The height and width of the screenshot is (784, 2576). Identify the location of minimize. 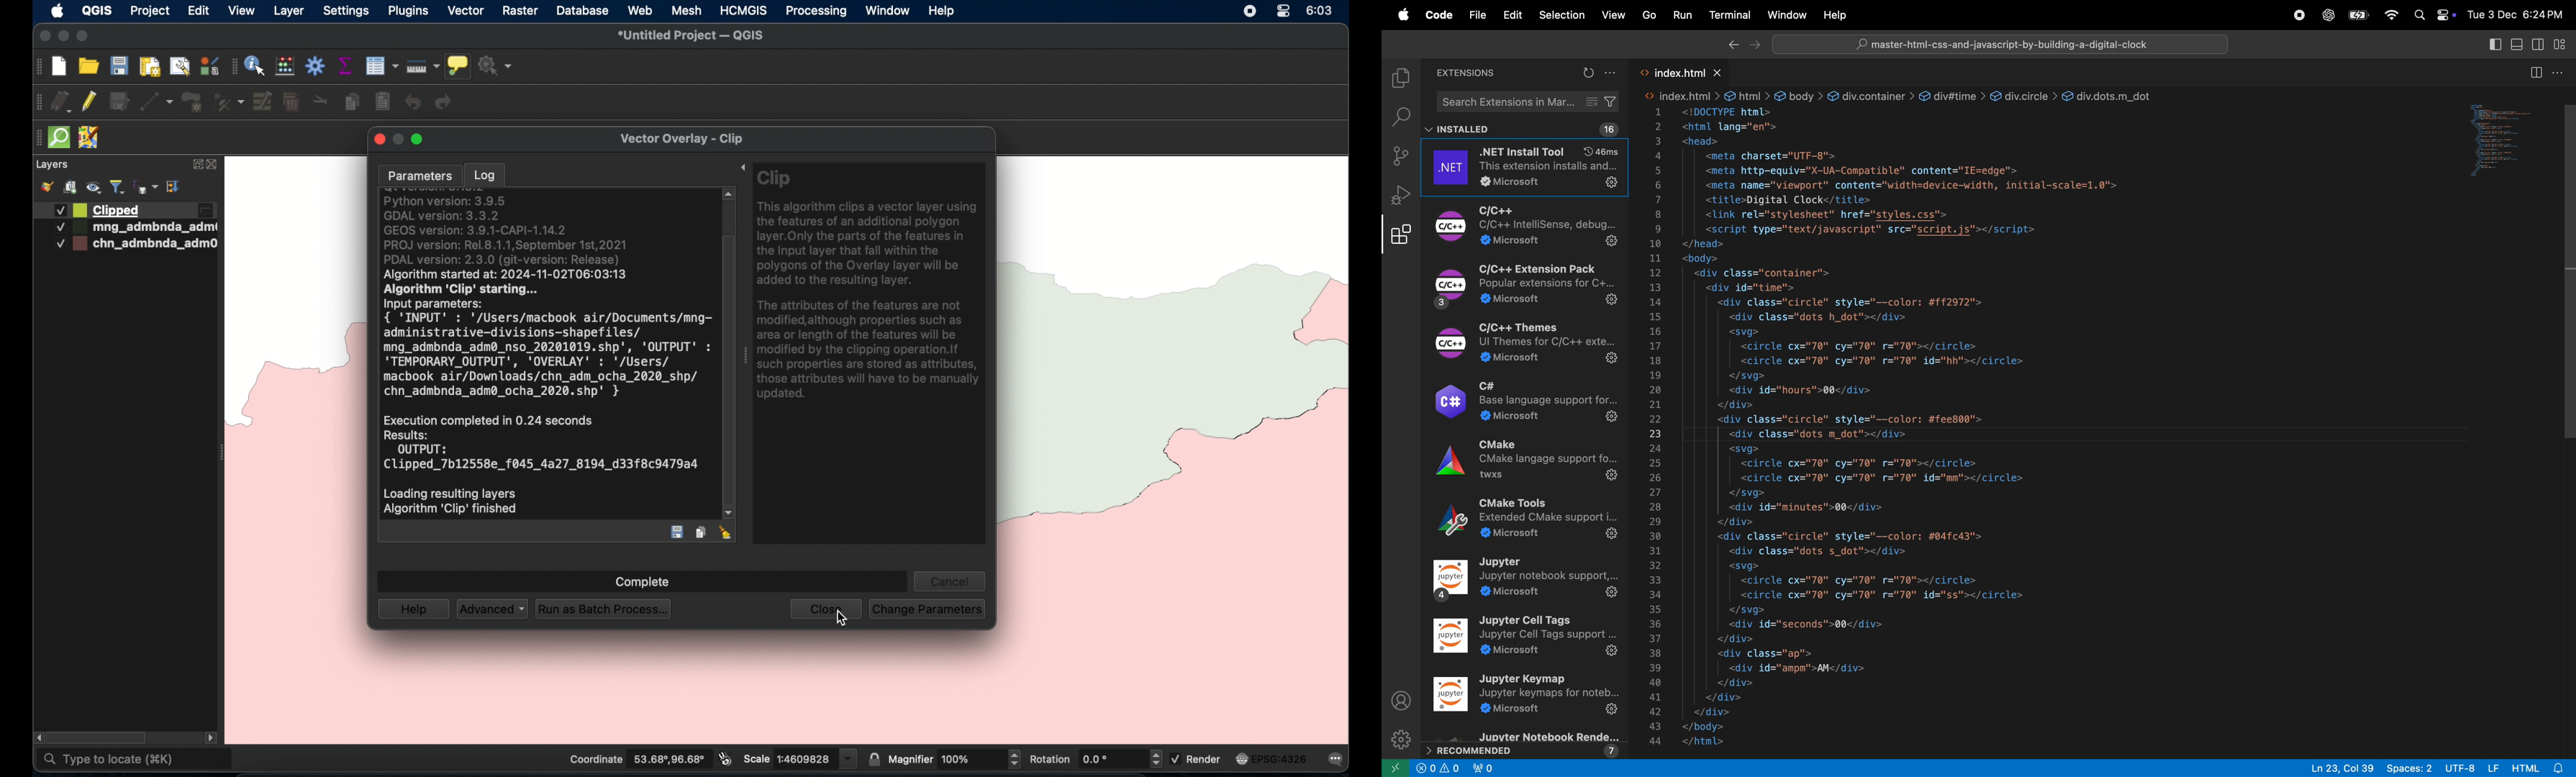
(64, 37).